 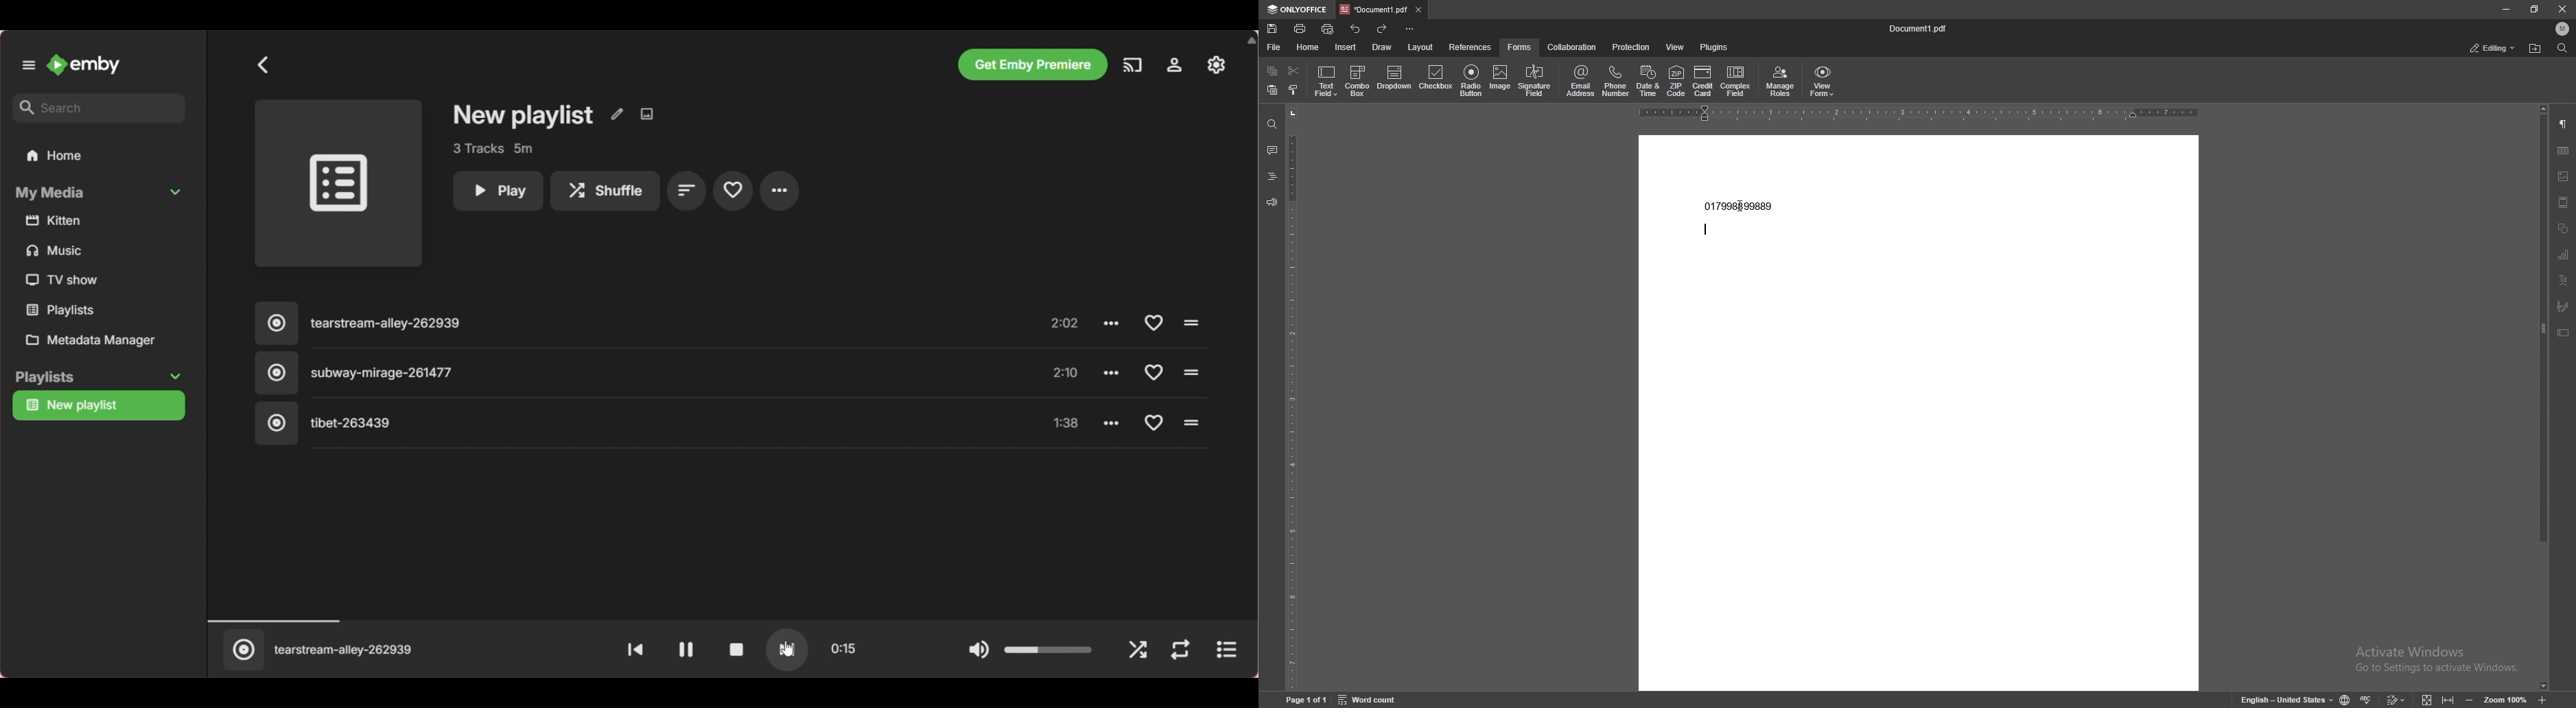 I want to click on signature field, so click(x=1535, y=82).